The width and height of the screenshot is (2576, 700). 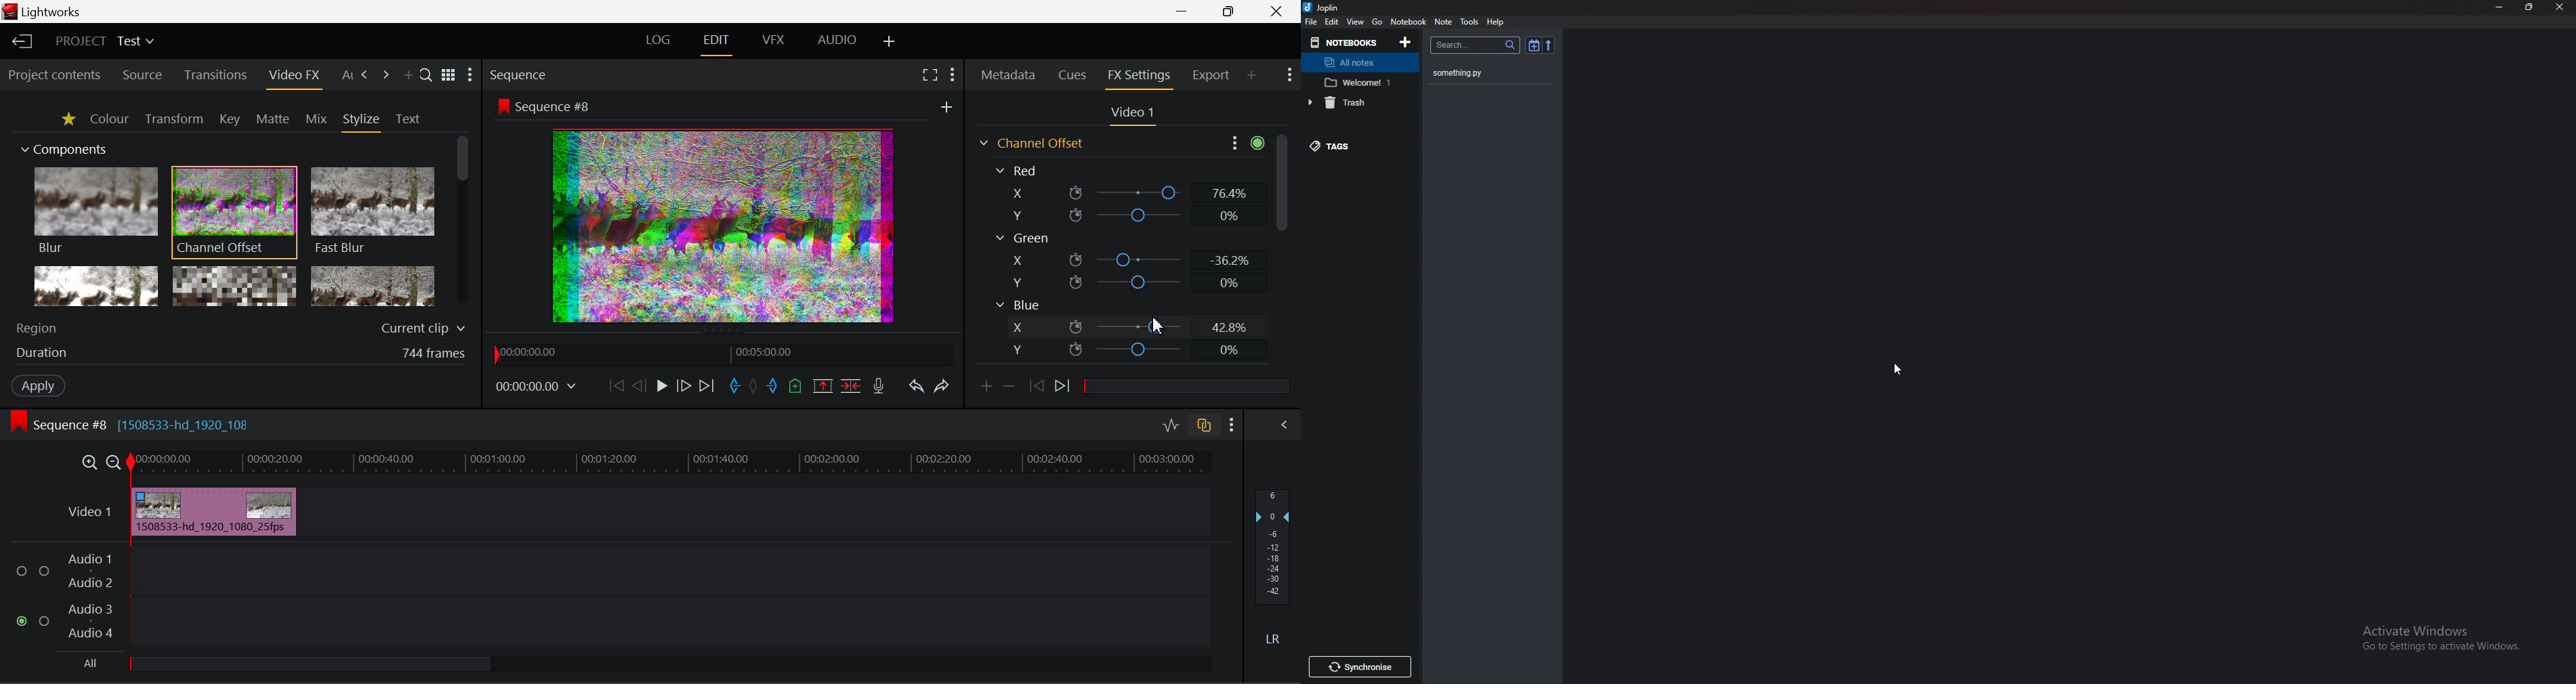 What do you see at coordinates (660, 387) in the screenshot?
I see `Play` at bounding box center [660, 387].